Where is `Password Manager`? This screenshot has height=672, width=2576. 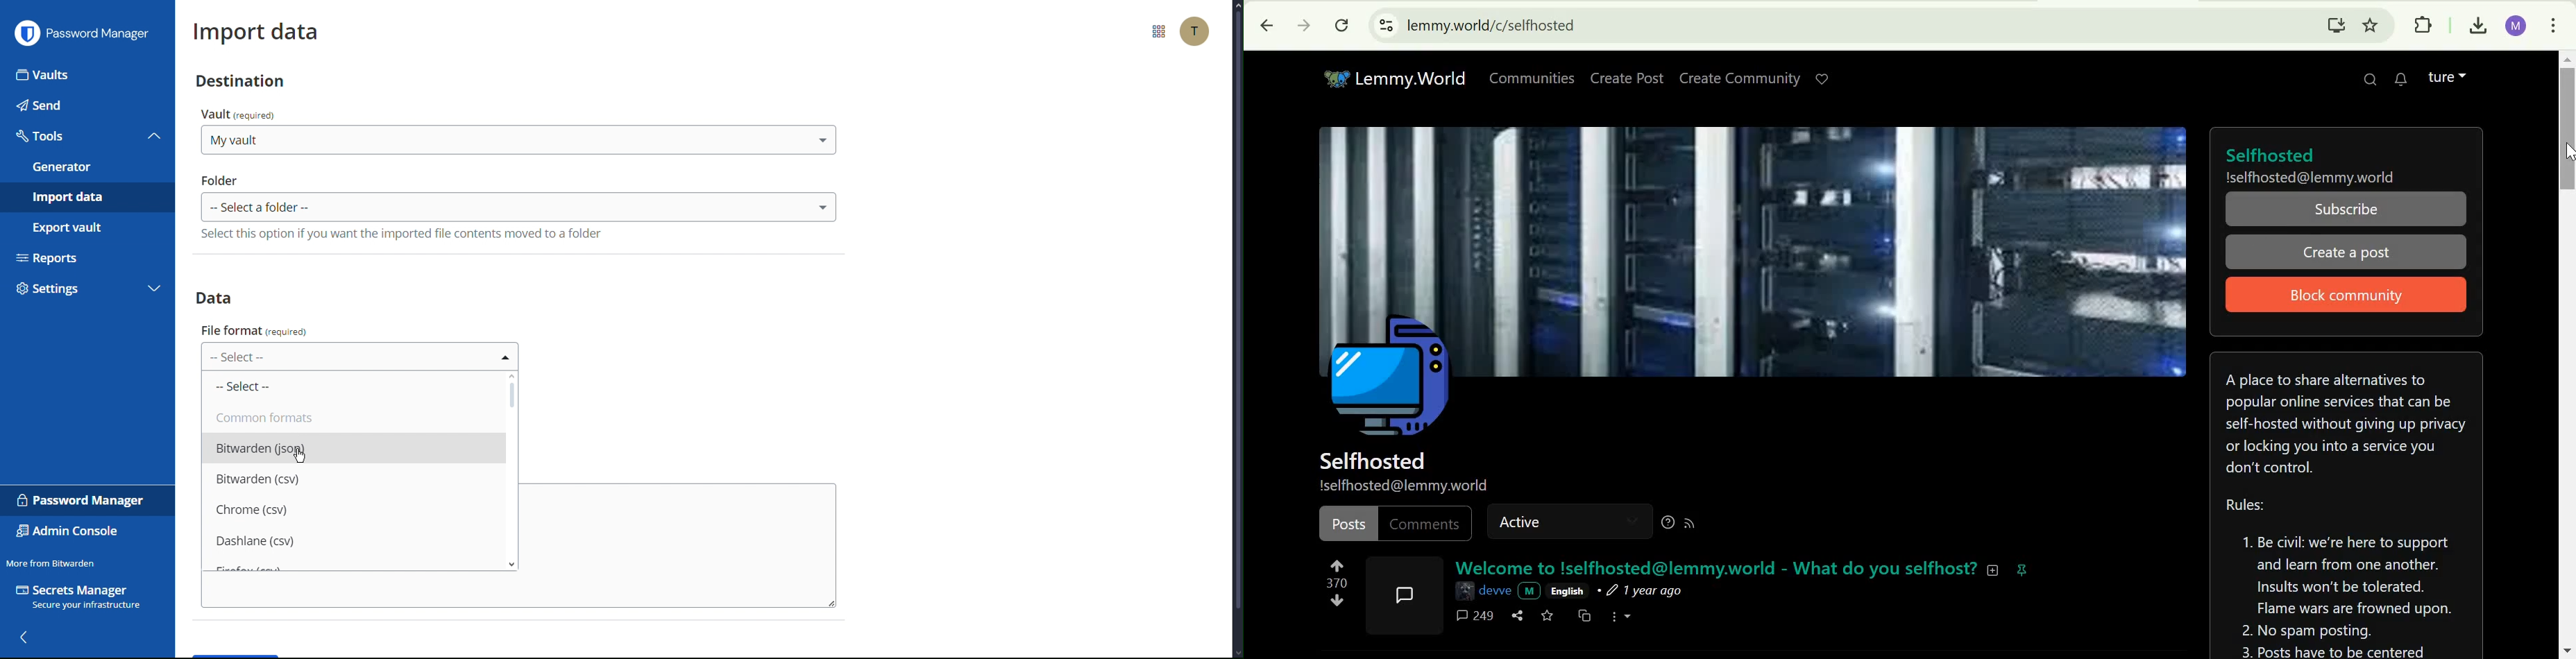 Password Manager is located at coordinates (82, 32).